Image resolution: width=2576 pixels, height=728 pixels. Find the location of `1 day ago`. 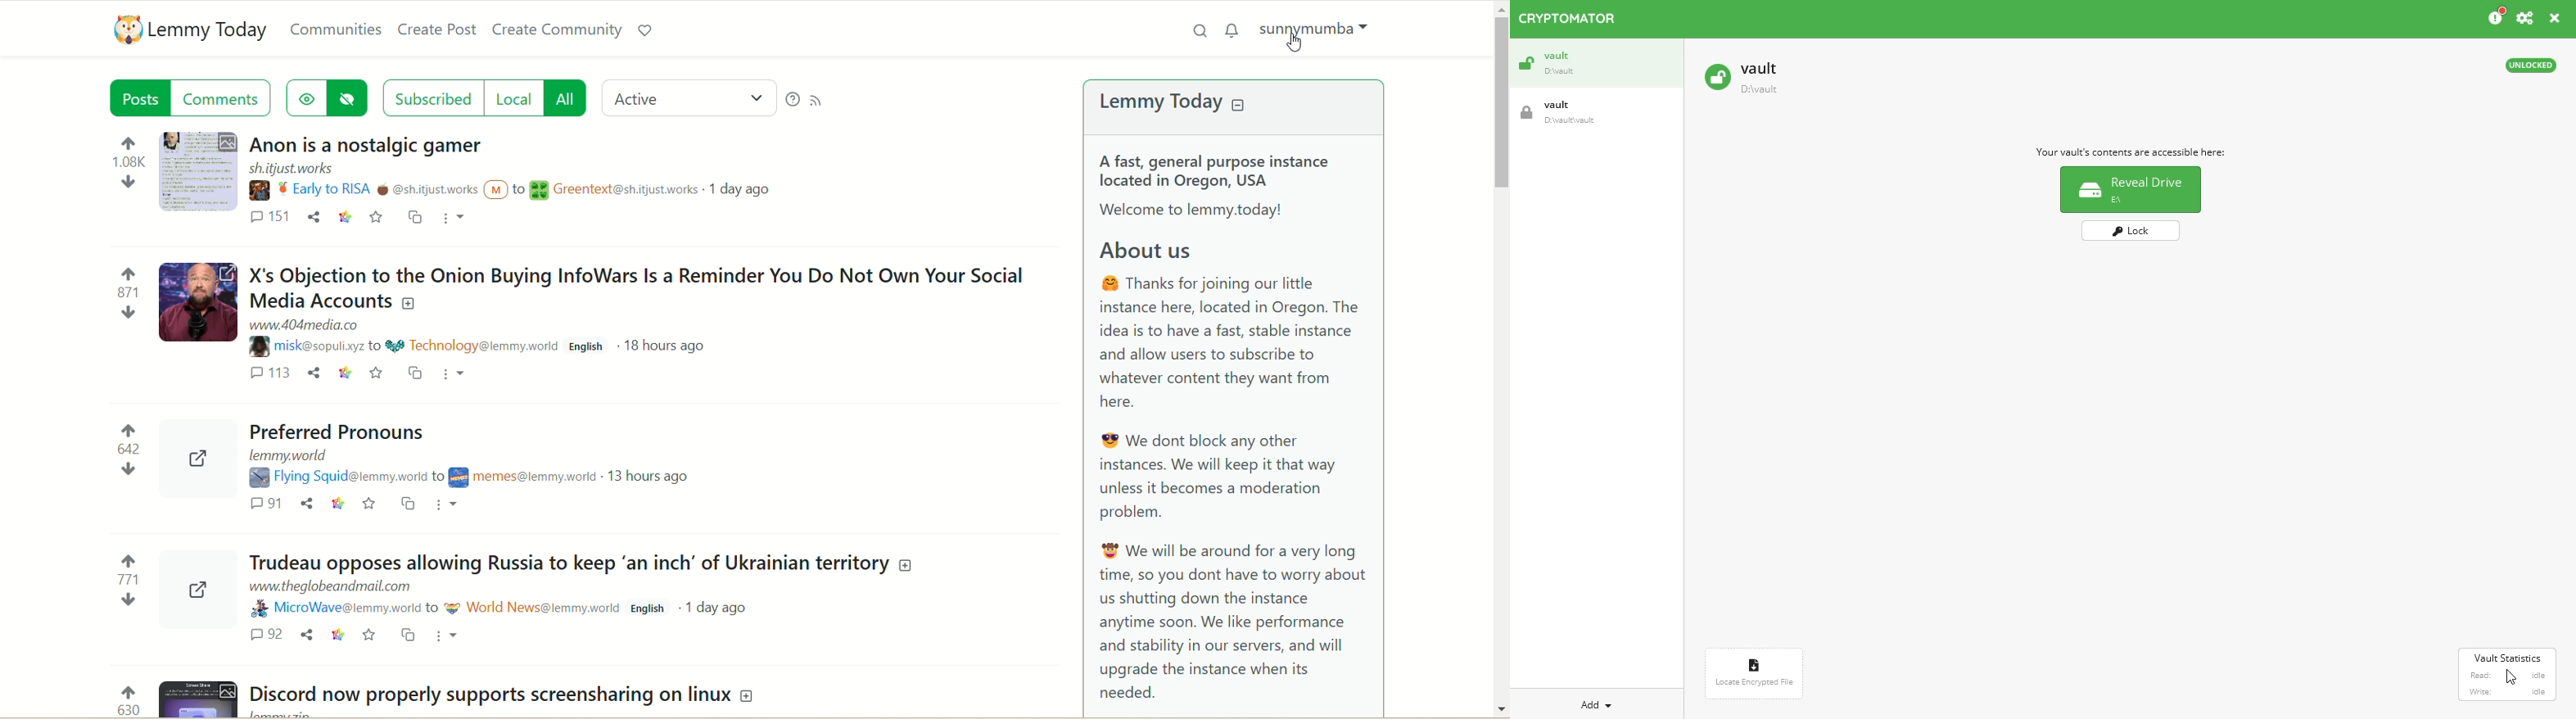

1 day ago is located at coordinates (721, 607).